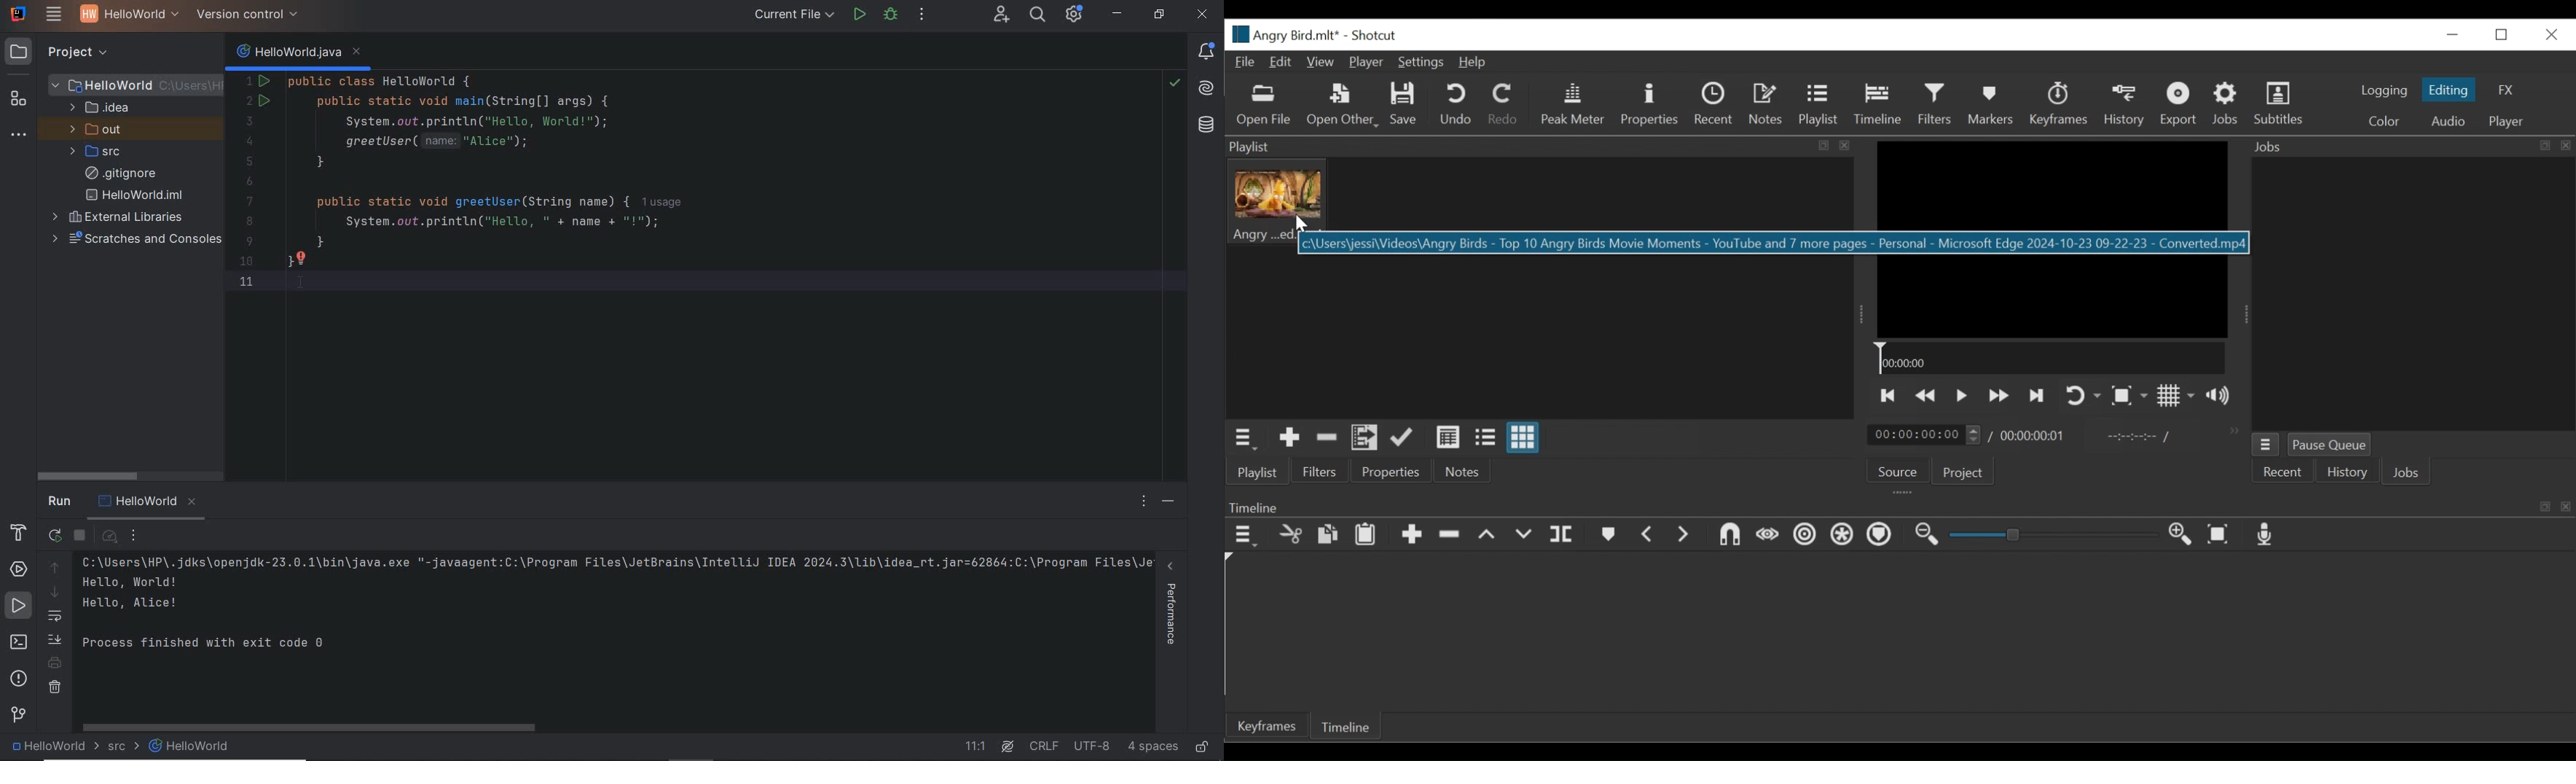 The width and height of the screenshot is (2576, 784). What do you see at coordinates (975, 746) in the screenshot?
I see `11.1(go to line)` at bounding box center [975, 746].